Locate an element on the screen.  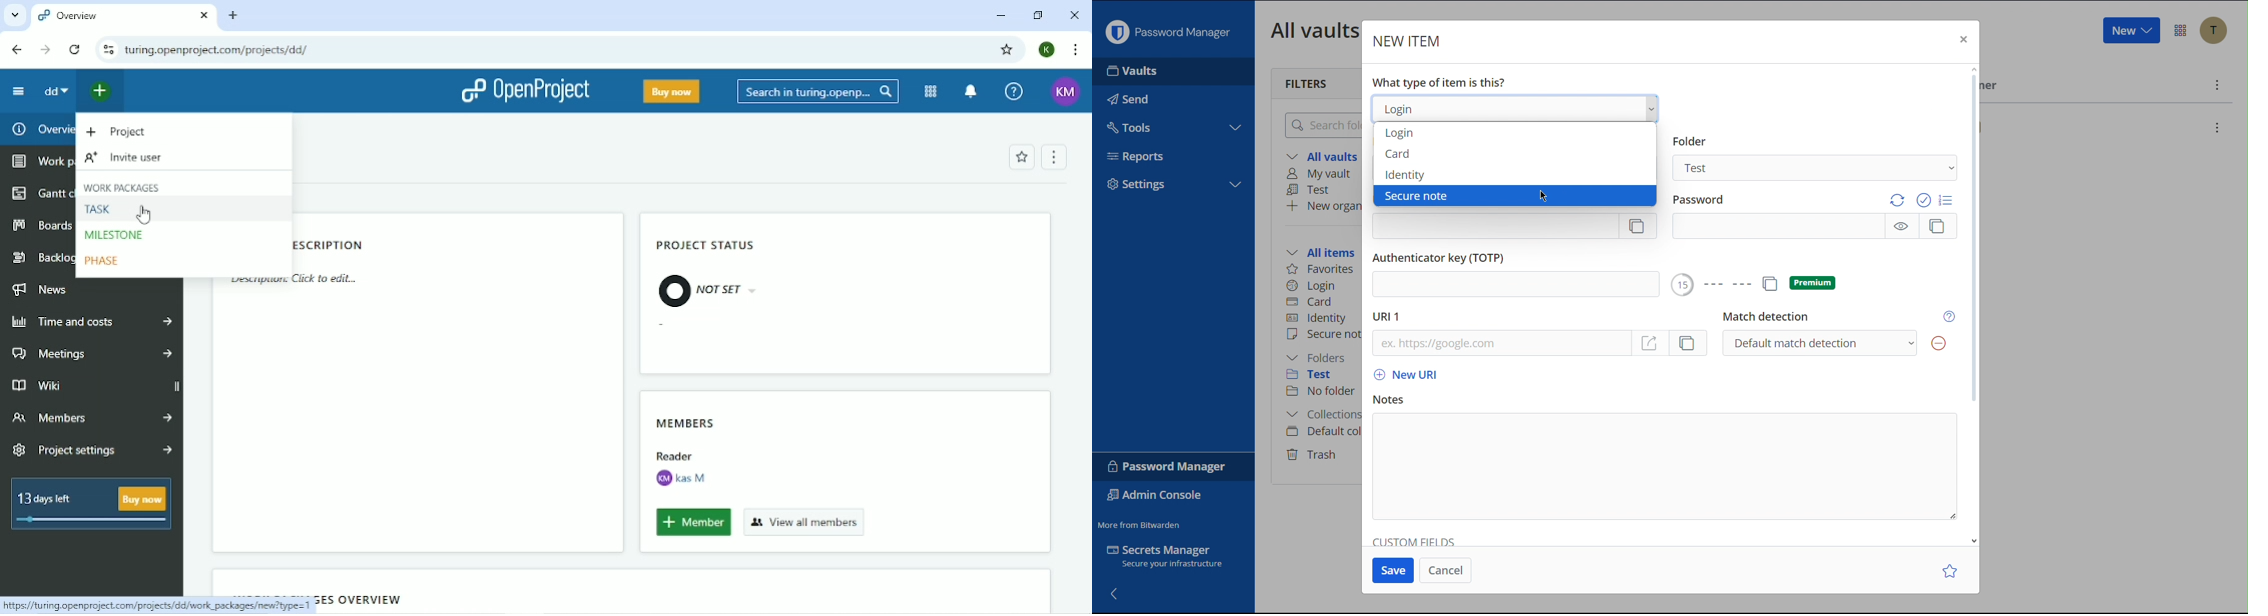
Meetings is located at coordinates (92, 354).